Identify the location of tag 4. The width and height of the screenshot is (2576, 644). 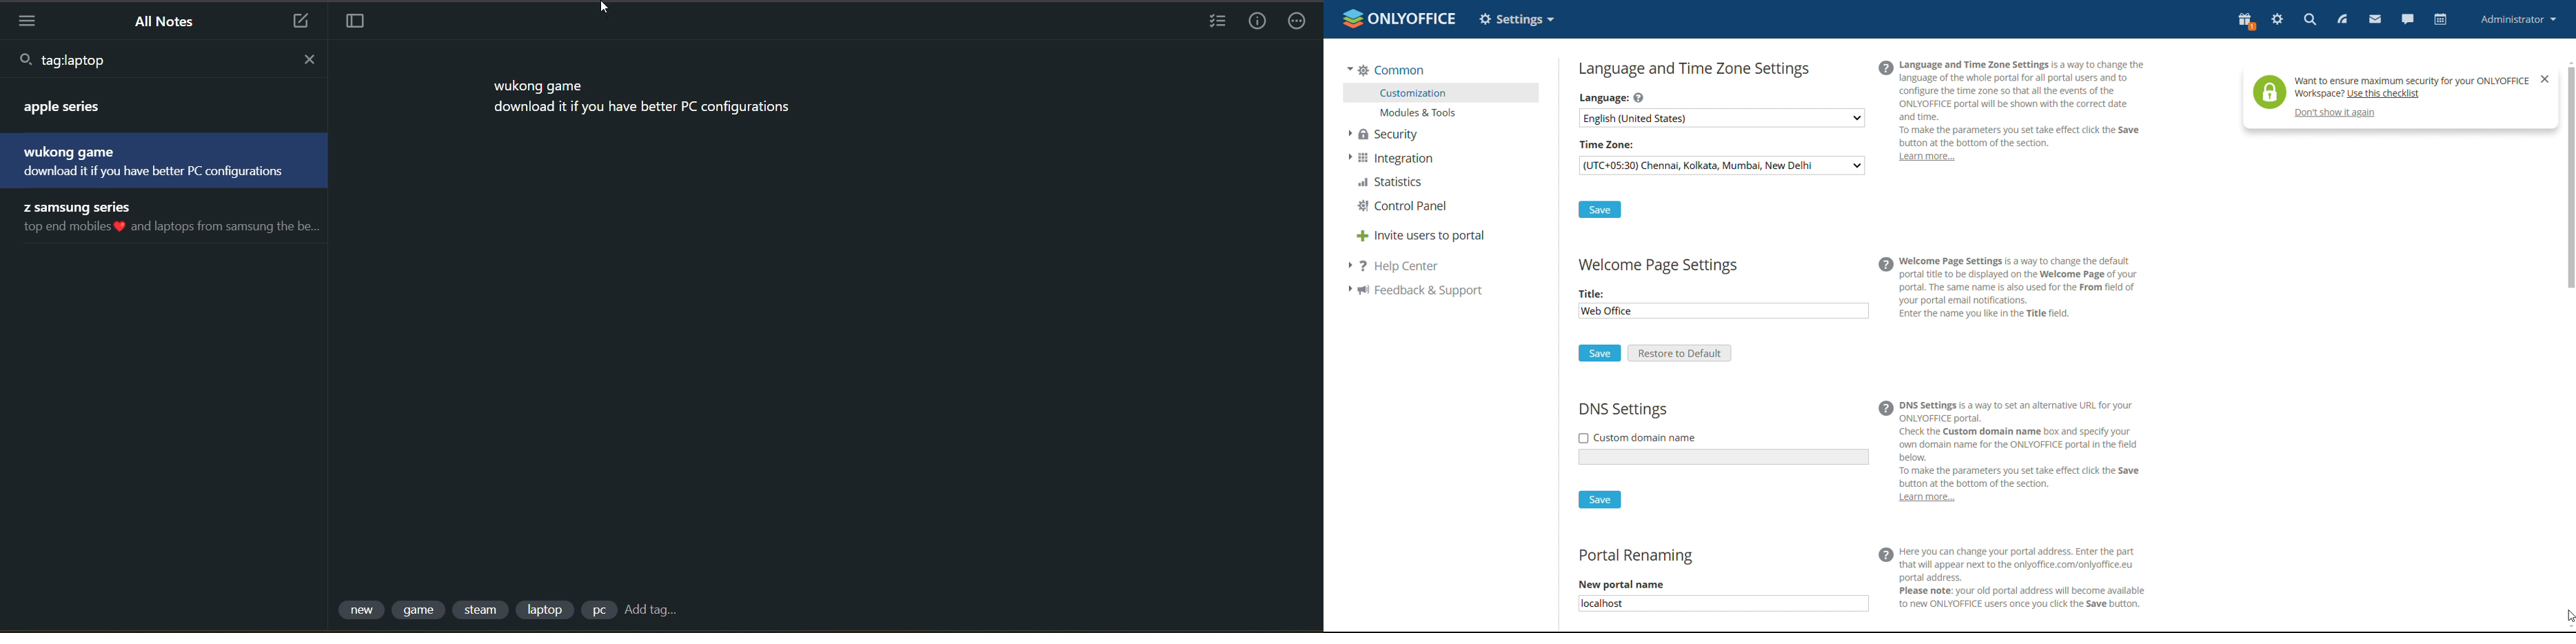
(545, 609).